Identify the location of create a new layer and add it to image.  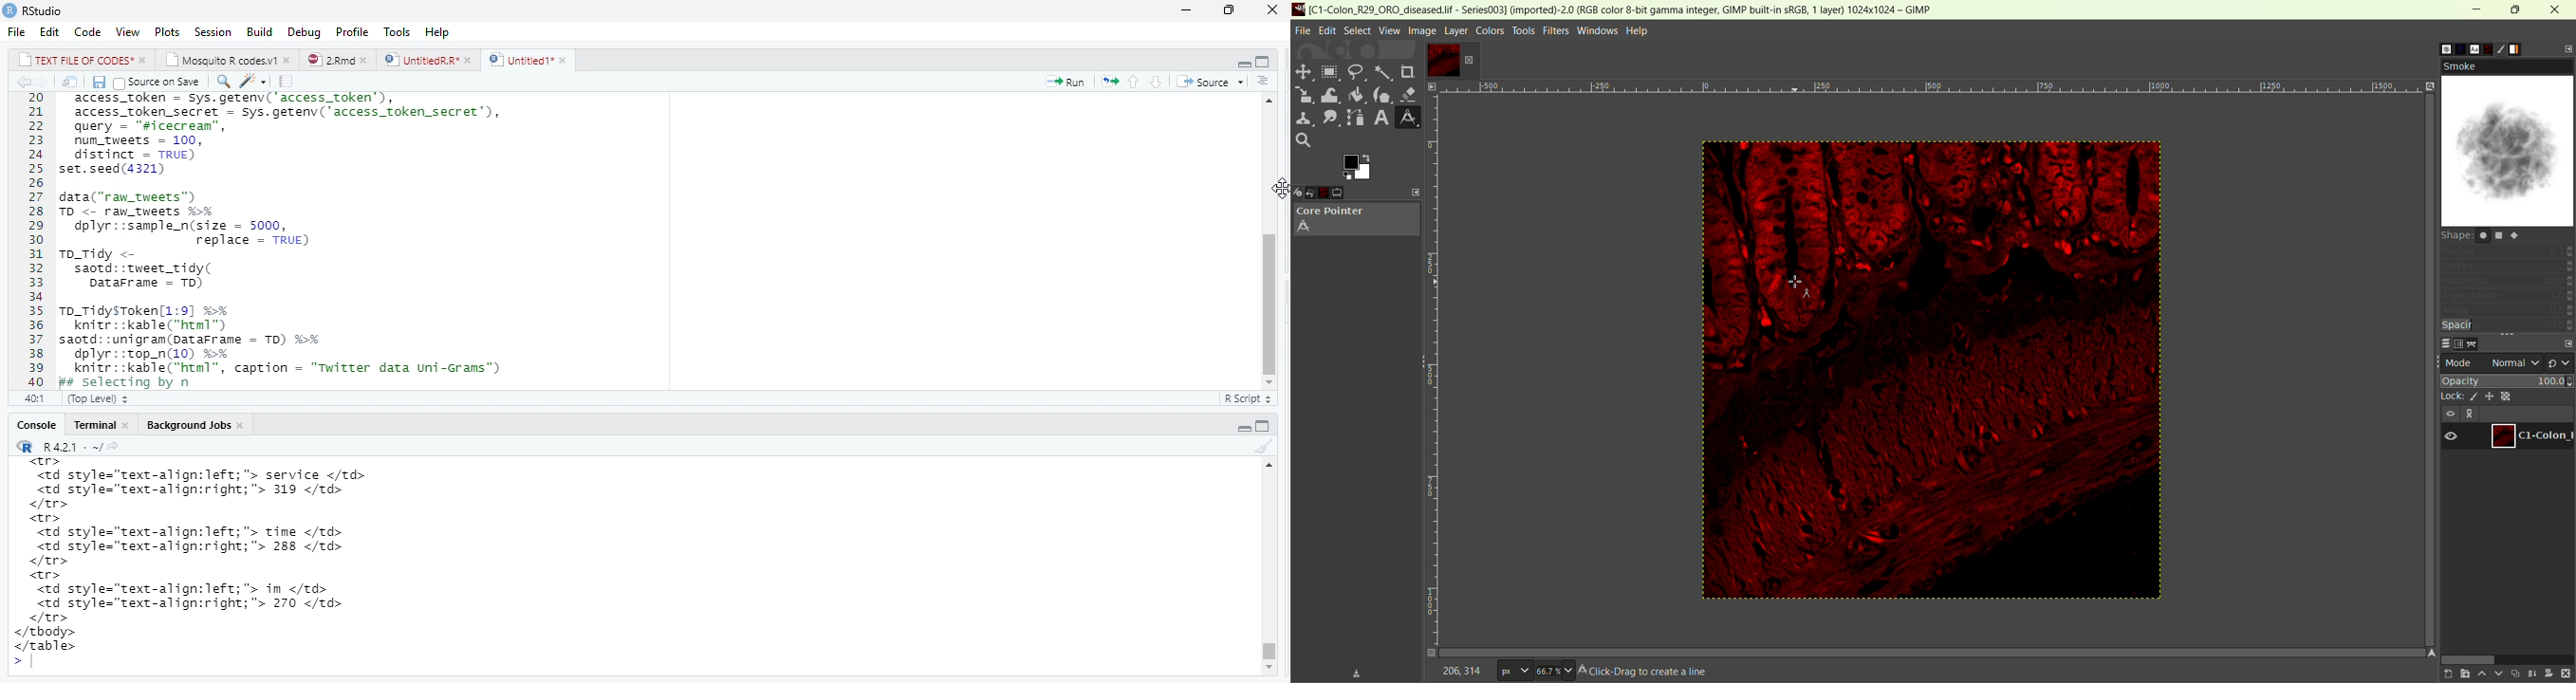
(2462, 674).